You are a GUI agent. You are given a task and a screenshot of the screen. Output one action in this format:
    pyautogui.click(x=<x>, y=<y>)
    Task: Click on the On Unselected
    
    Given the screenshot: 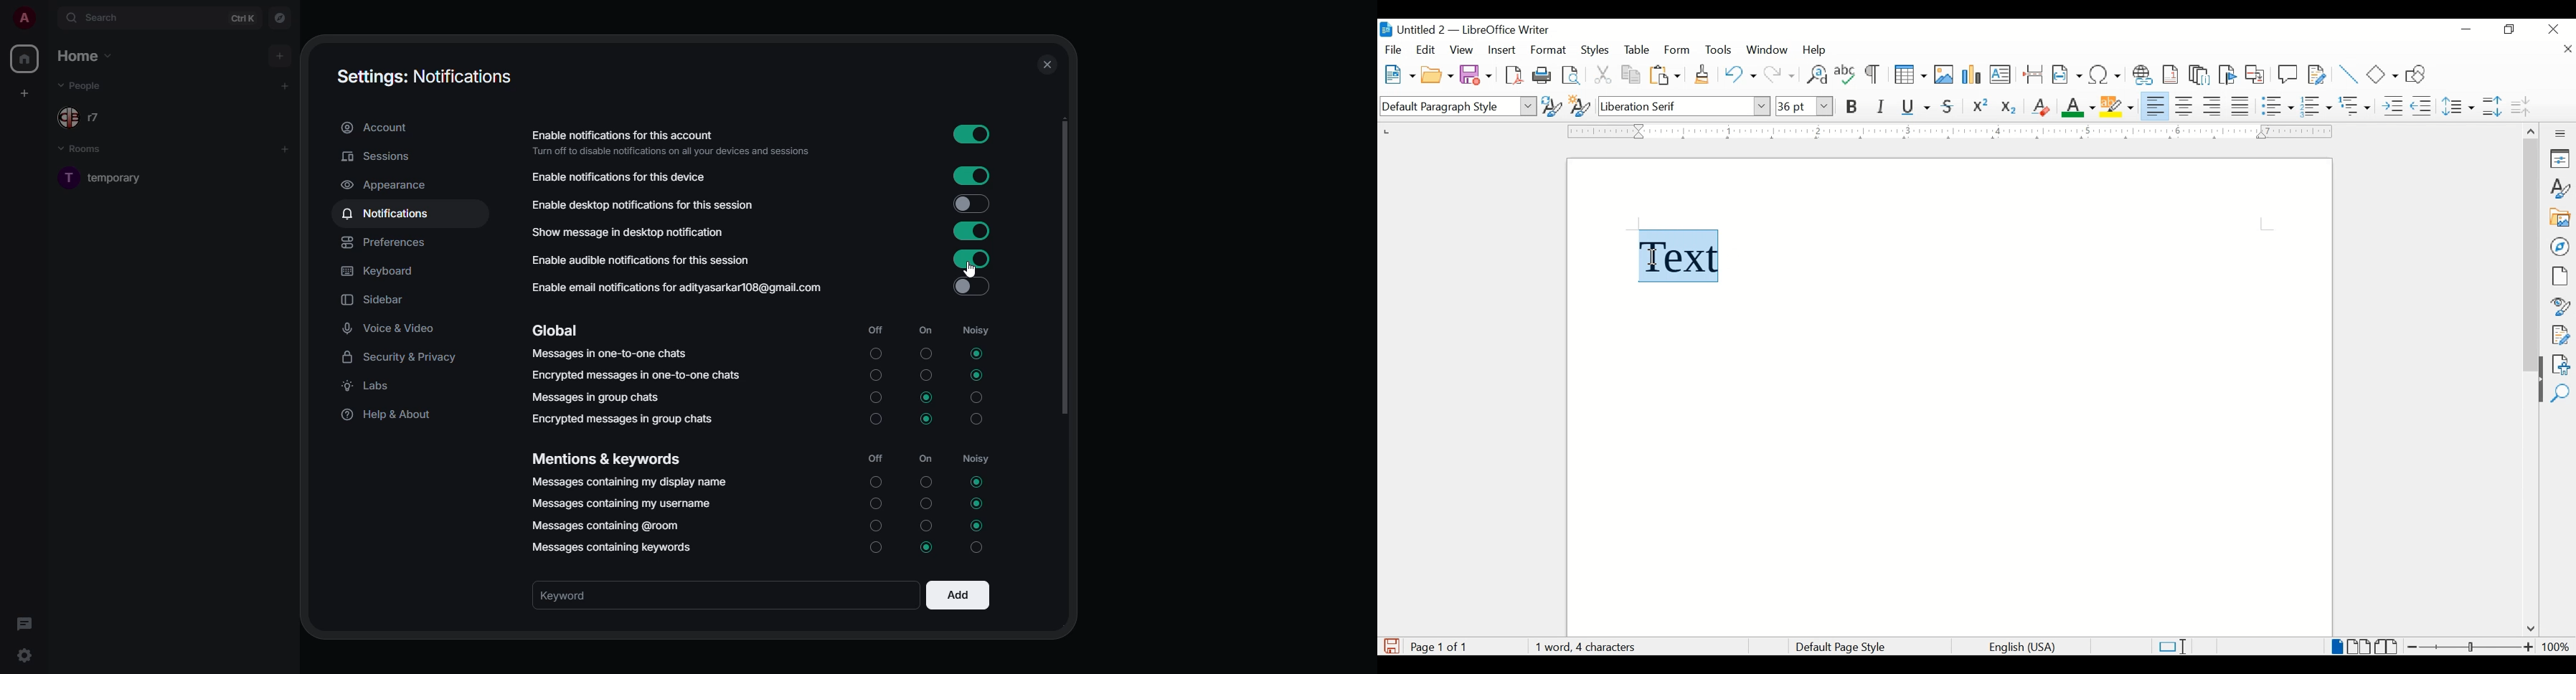 What is the action you would take?
    pyautogui.click(x=926, y=376)
    